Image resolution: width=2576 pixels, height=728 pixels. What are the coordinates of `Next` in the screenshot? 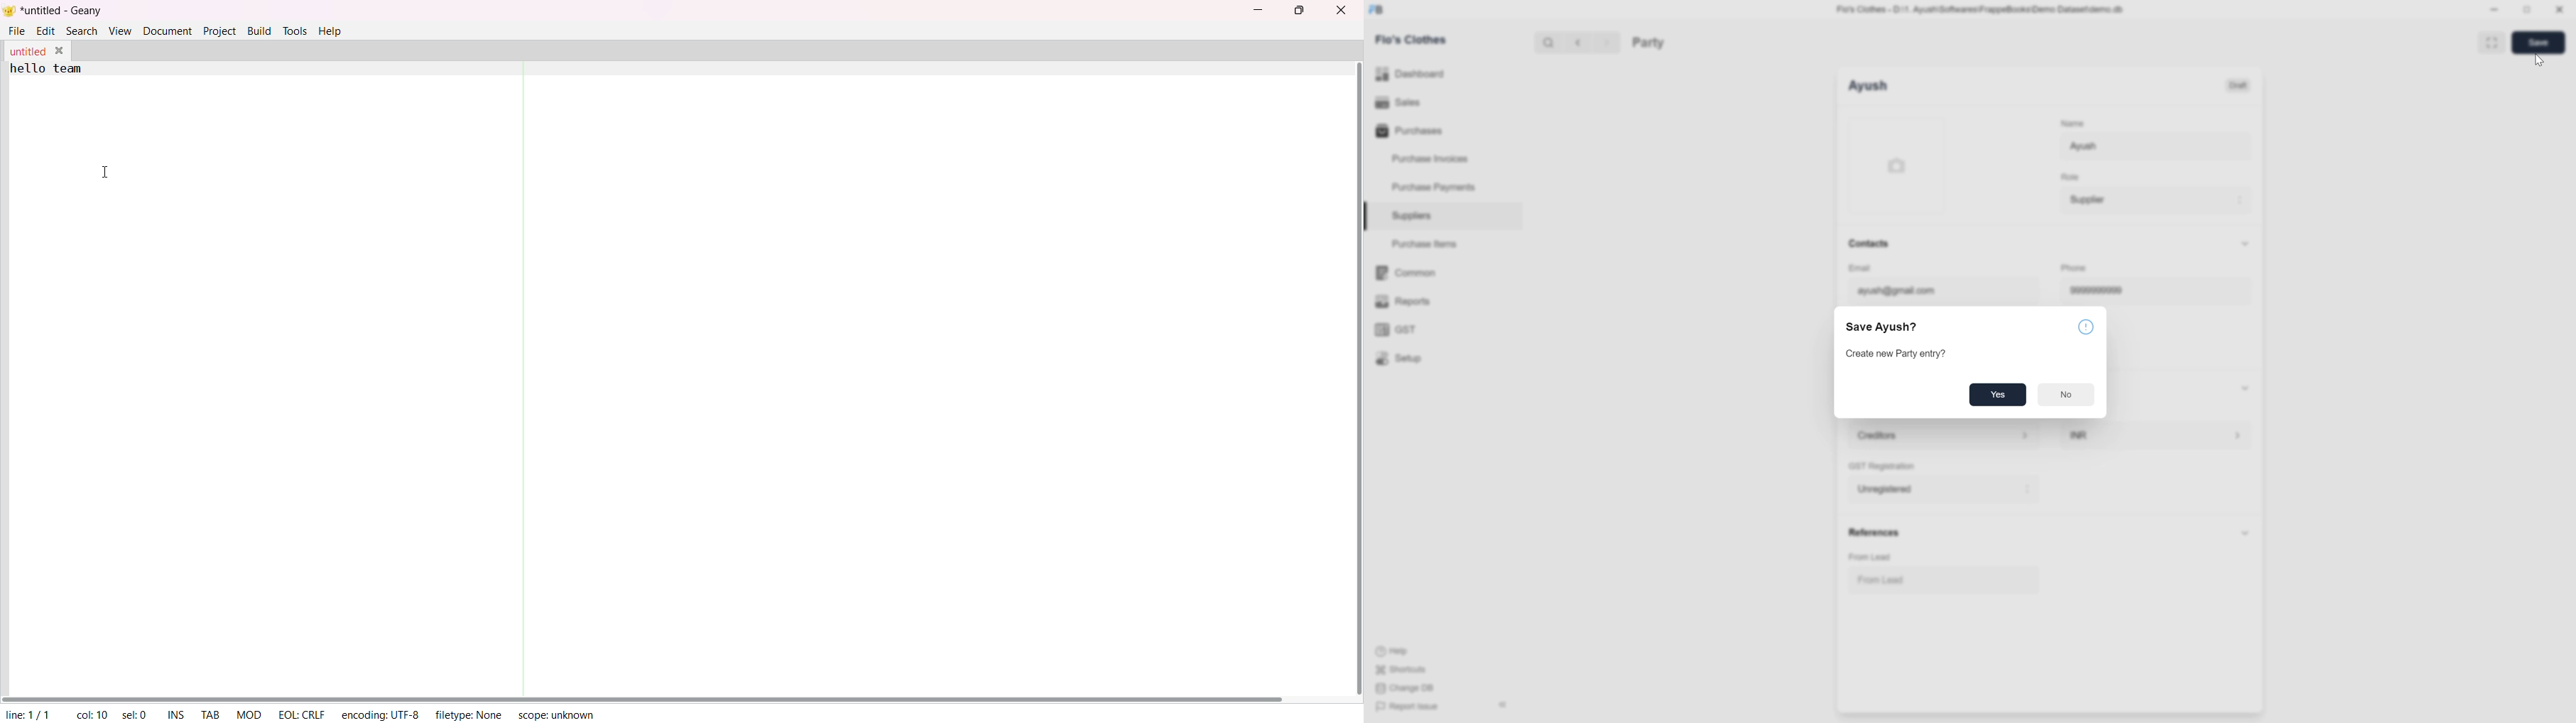 It's located at (1607, 42).